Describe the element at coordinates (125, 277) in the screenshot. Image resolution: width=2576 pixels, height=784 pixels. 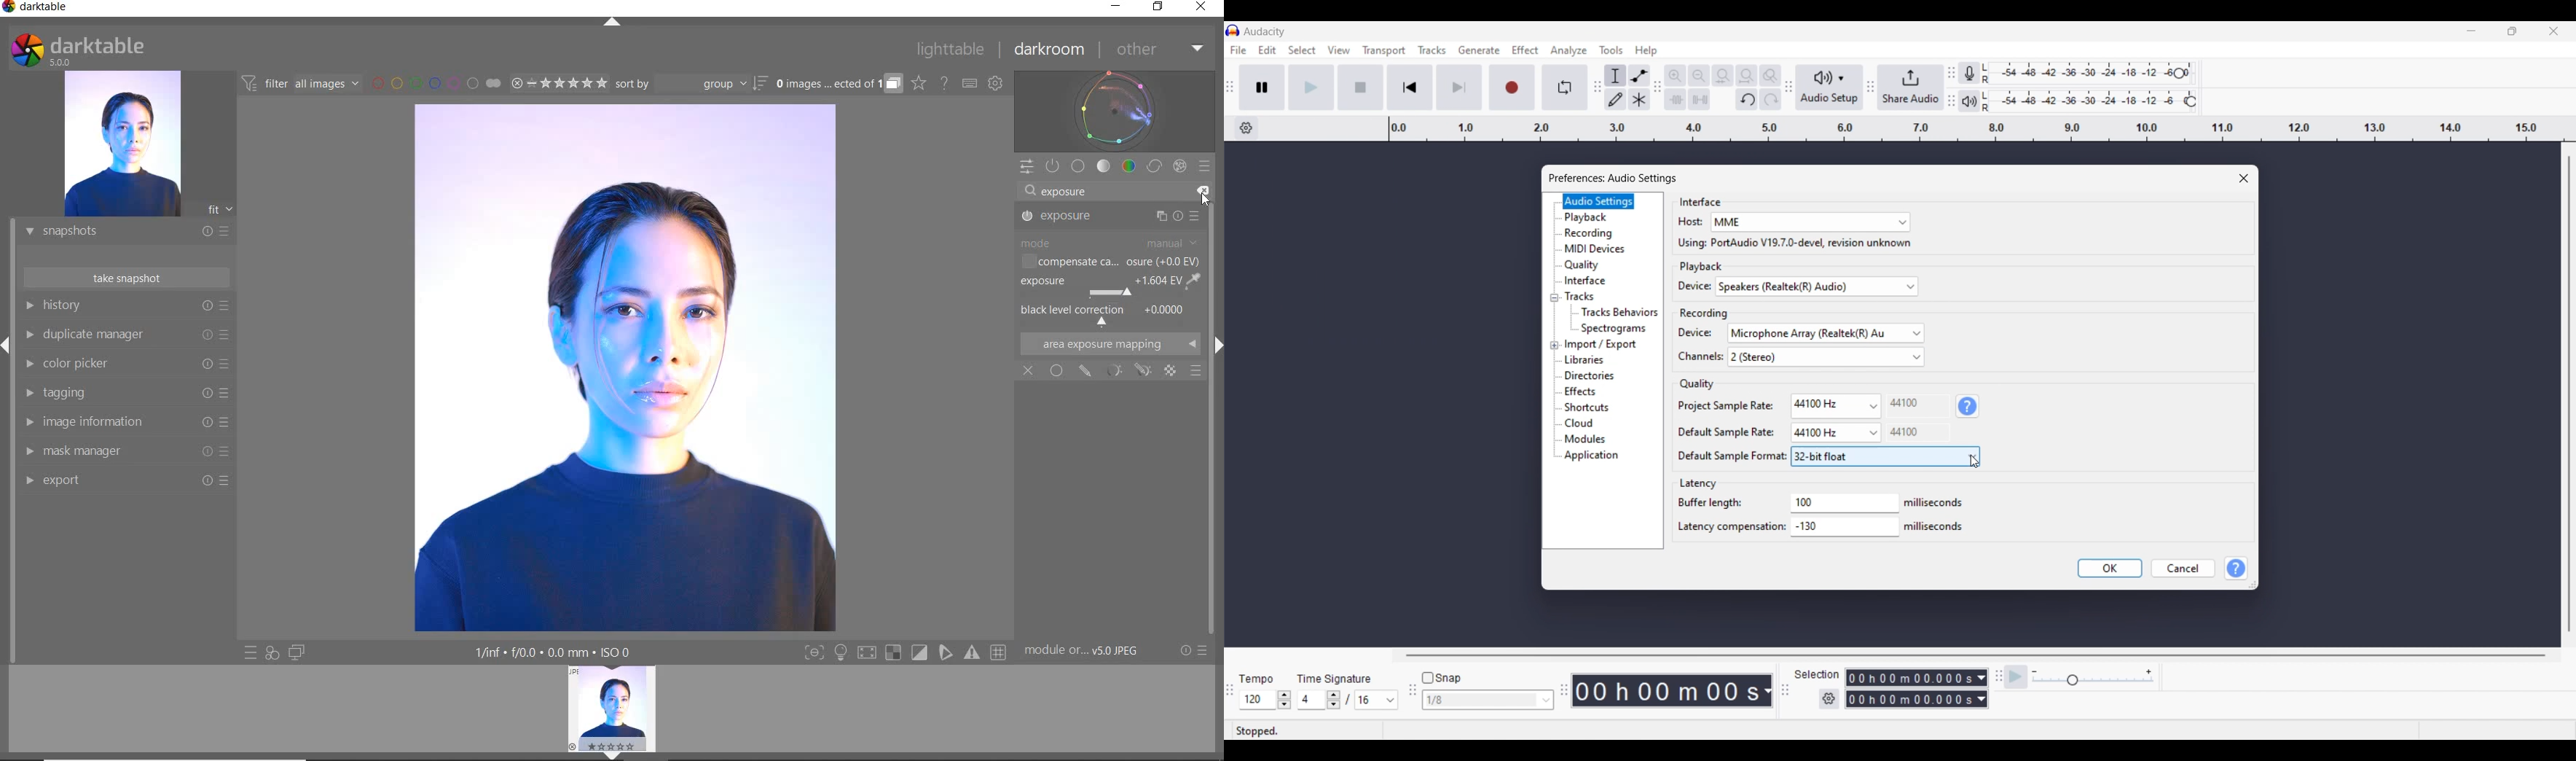
I see `TAKE SNAPSHOT` at that location.